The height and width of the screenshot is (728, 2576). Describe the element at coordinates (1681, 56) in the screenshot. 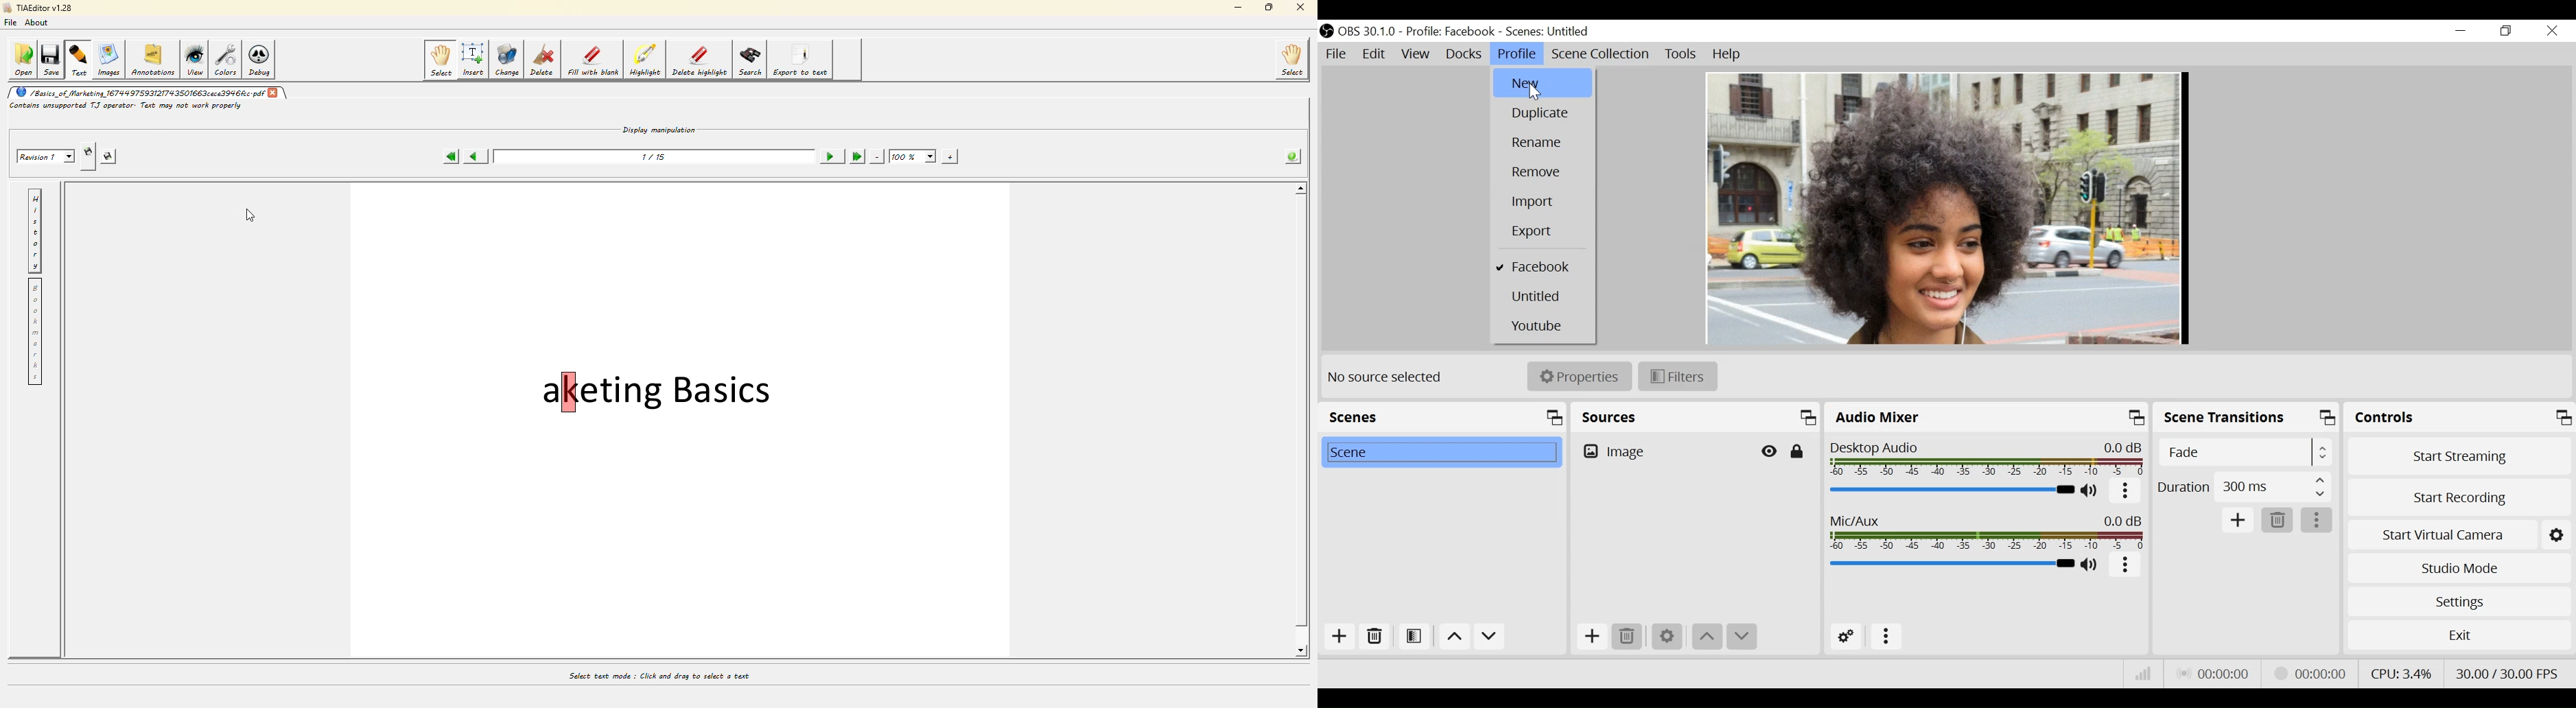

I see `Tools` at that location.